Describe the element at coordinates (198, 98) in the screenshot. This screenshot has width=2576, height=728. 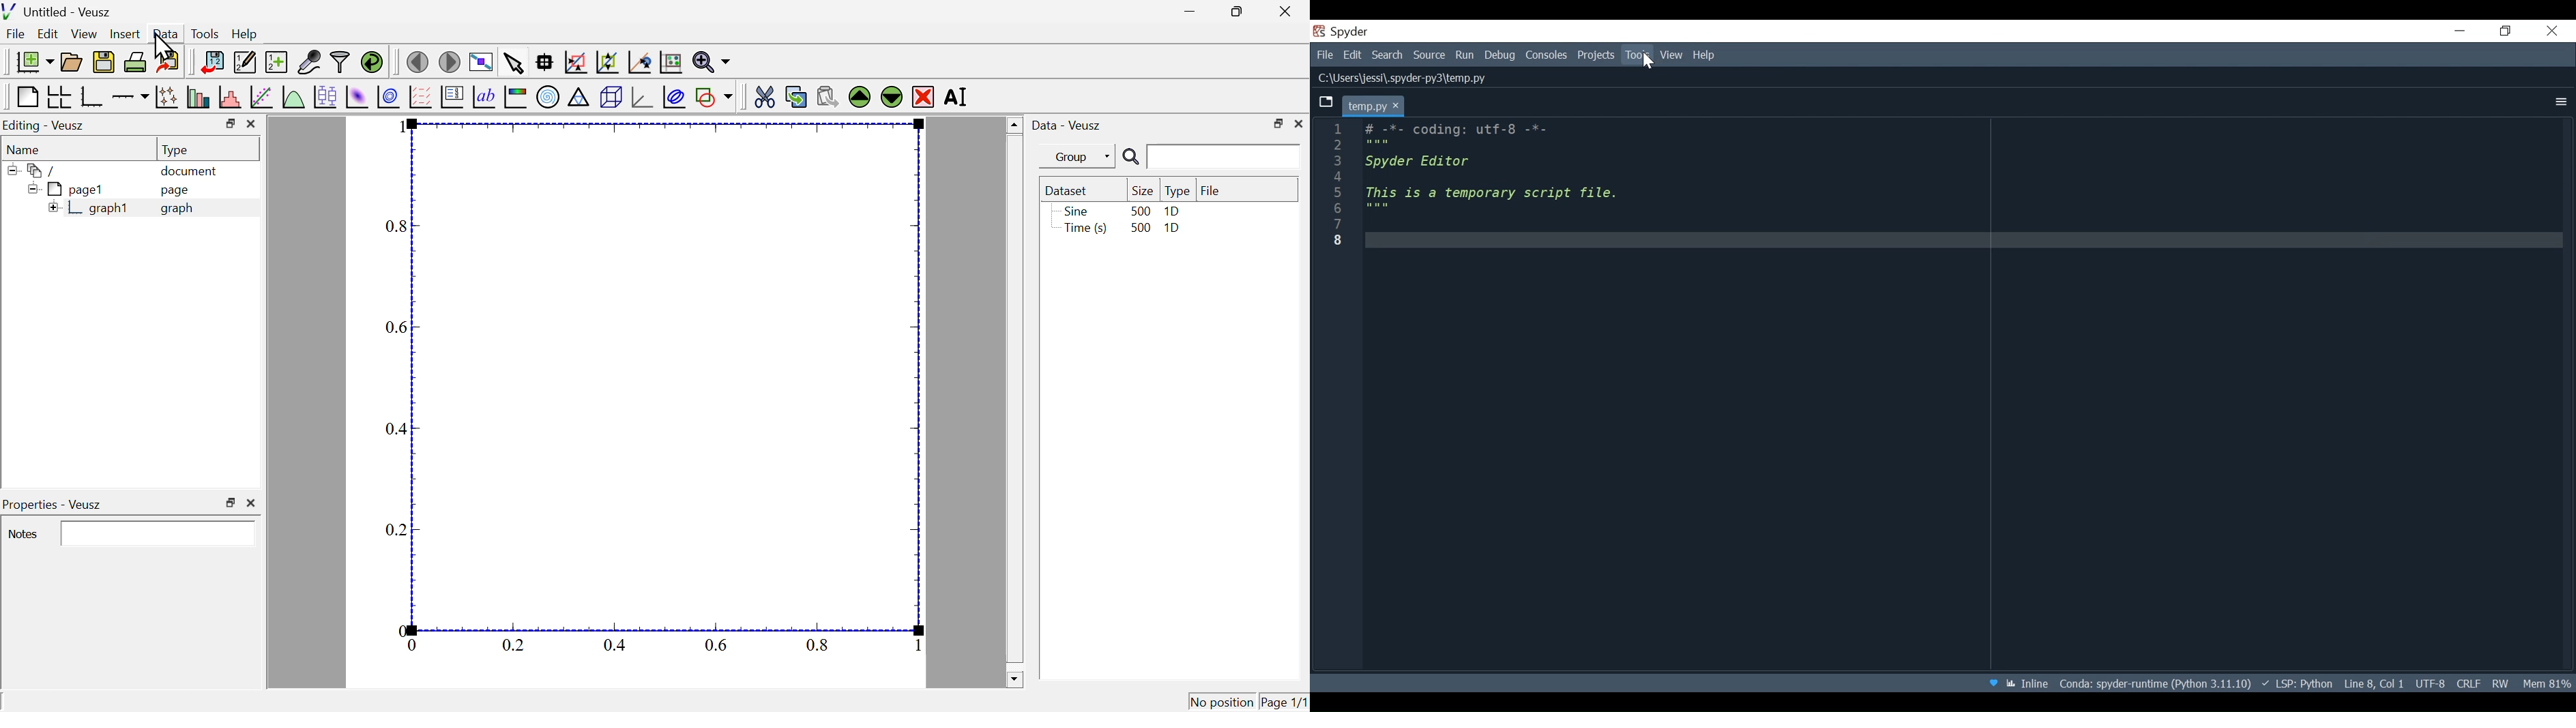
I see `plot bar charts` at that location.